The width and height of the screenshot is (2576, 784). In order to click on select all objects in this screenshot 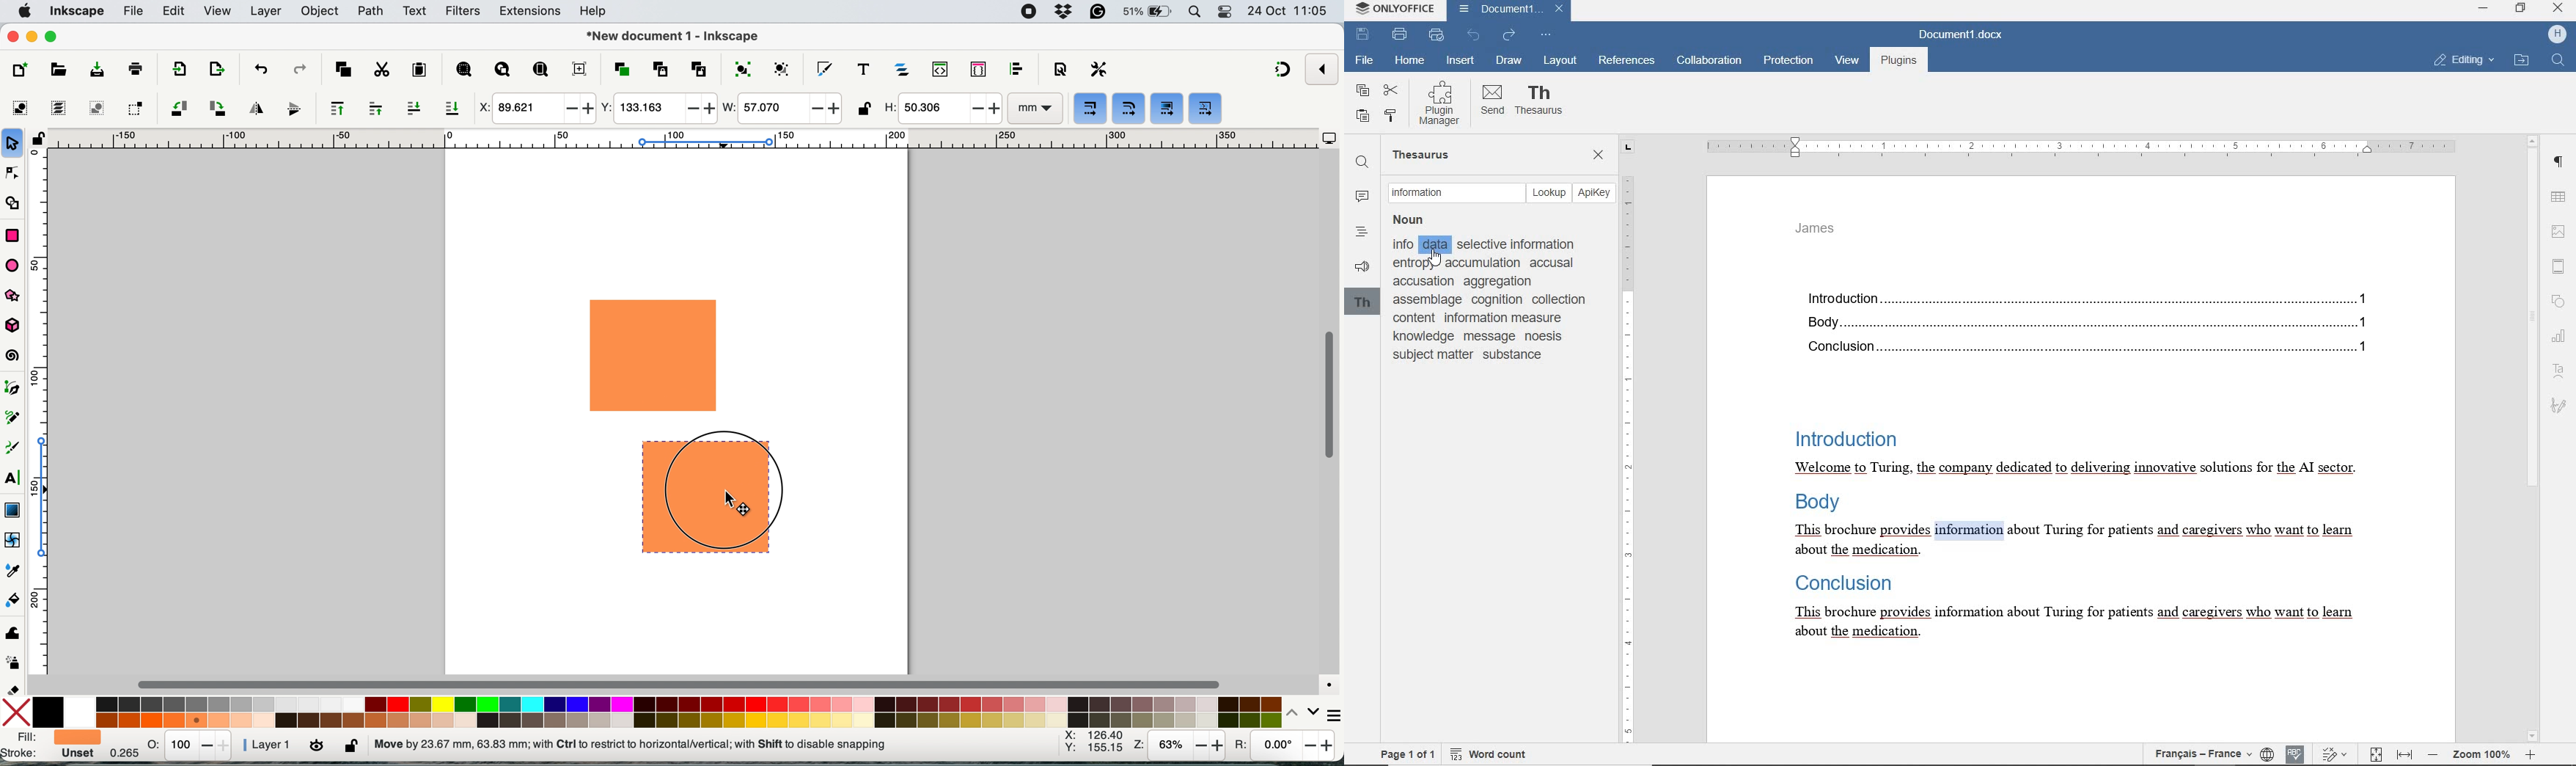, I will do `click(23, 108)`.